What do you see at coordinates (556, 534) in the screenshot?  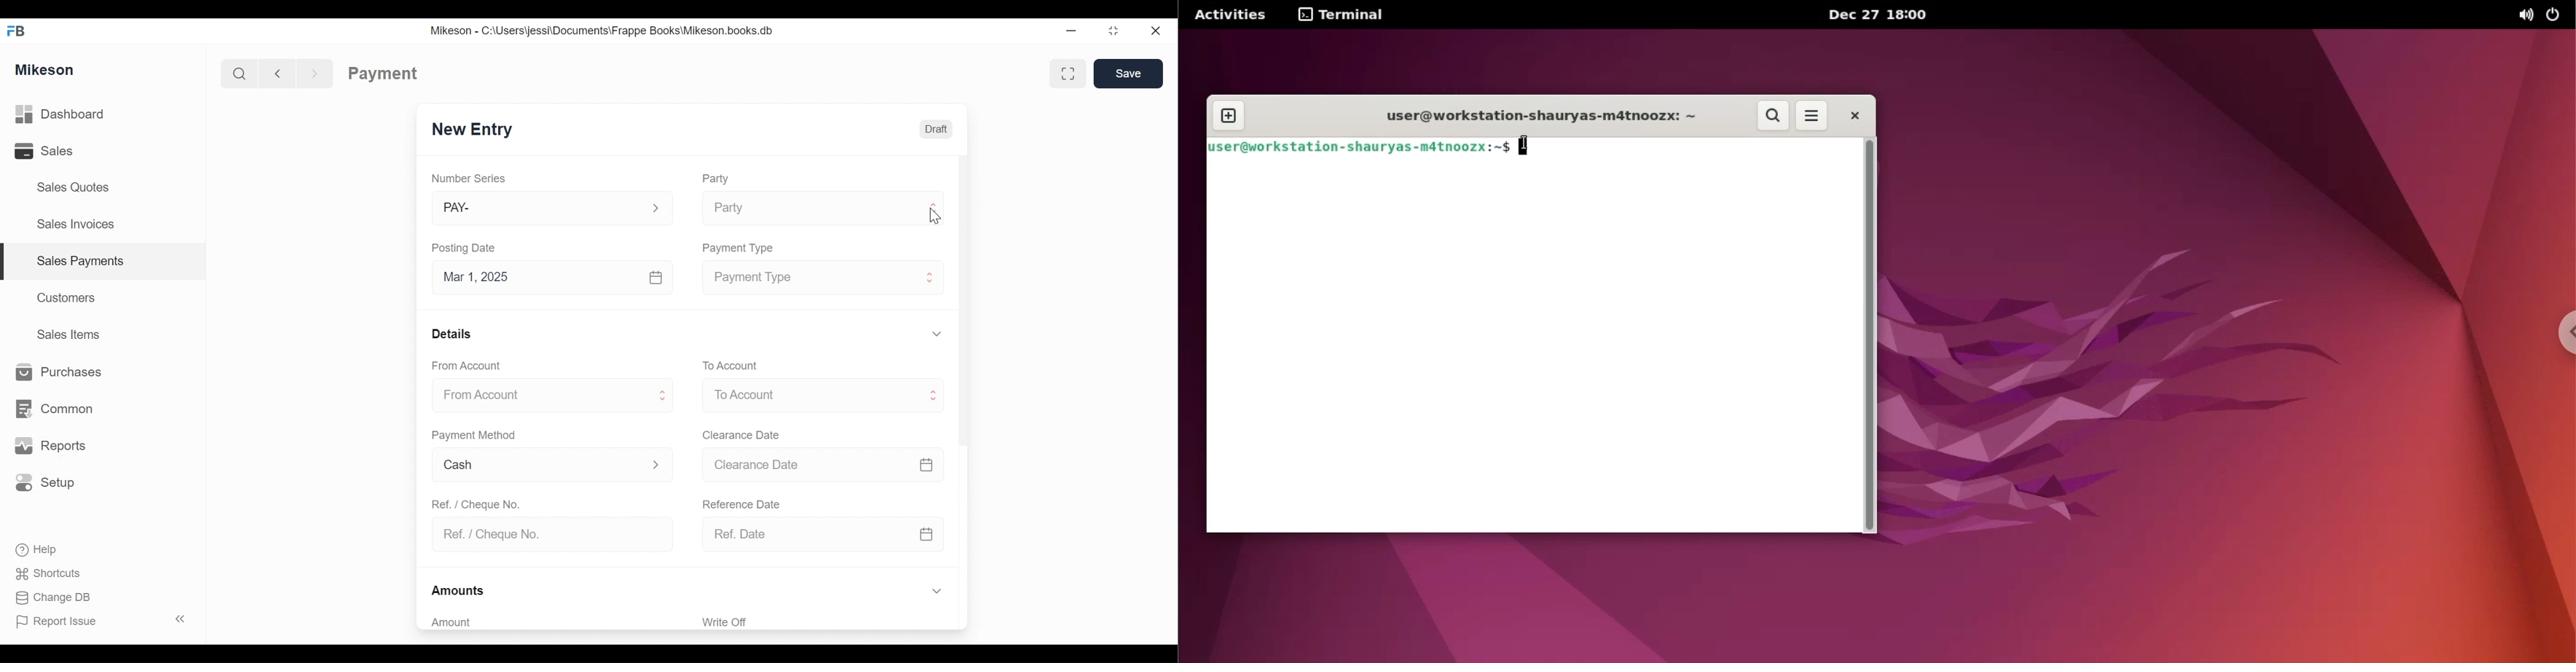 I see `Ref. / Cheque No.` at bounding box center [556, 534].